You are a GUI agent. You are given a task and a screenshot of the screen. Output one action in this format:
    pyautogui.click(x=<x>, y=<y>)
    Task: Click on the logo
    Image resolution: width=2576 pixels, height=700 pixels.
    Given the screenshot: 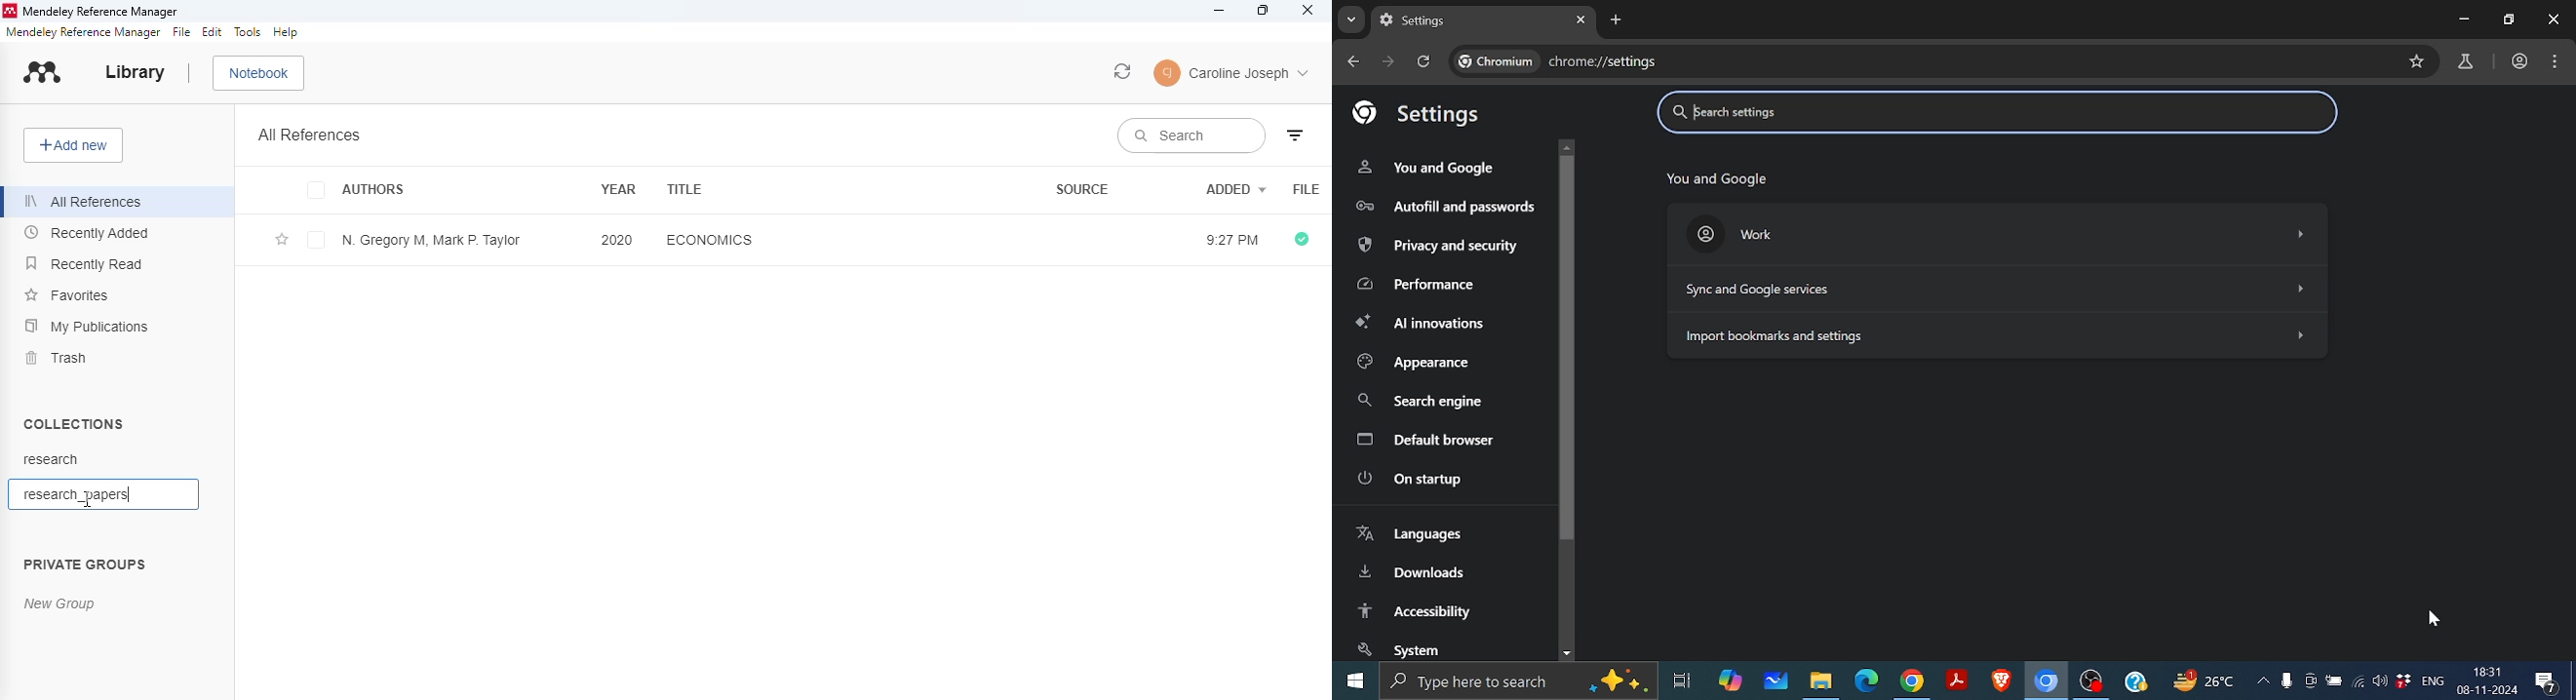 What is the action you would take?
    pyautogui.click(x=9, y=12)
    